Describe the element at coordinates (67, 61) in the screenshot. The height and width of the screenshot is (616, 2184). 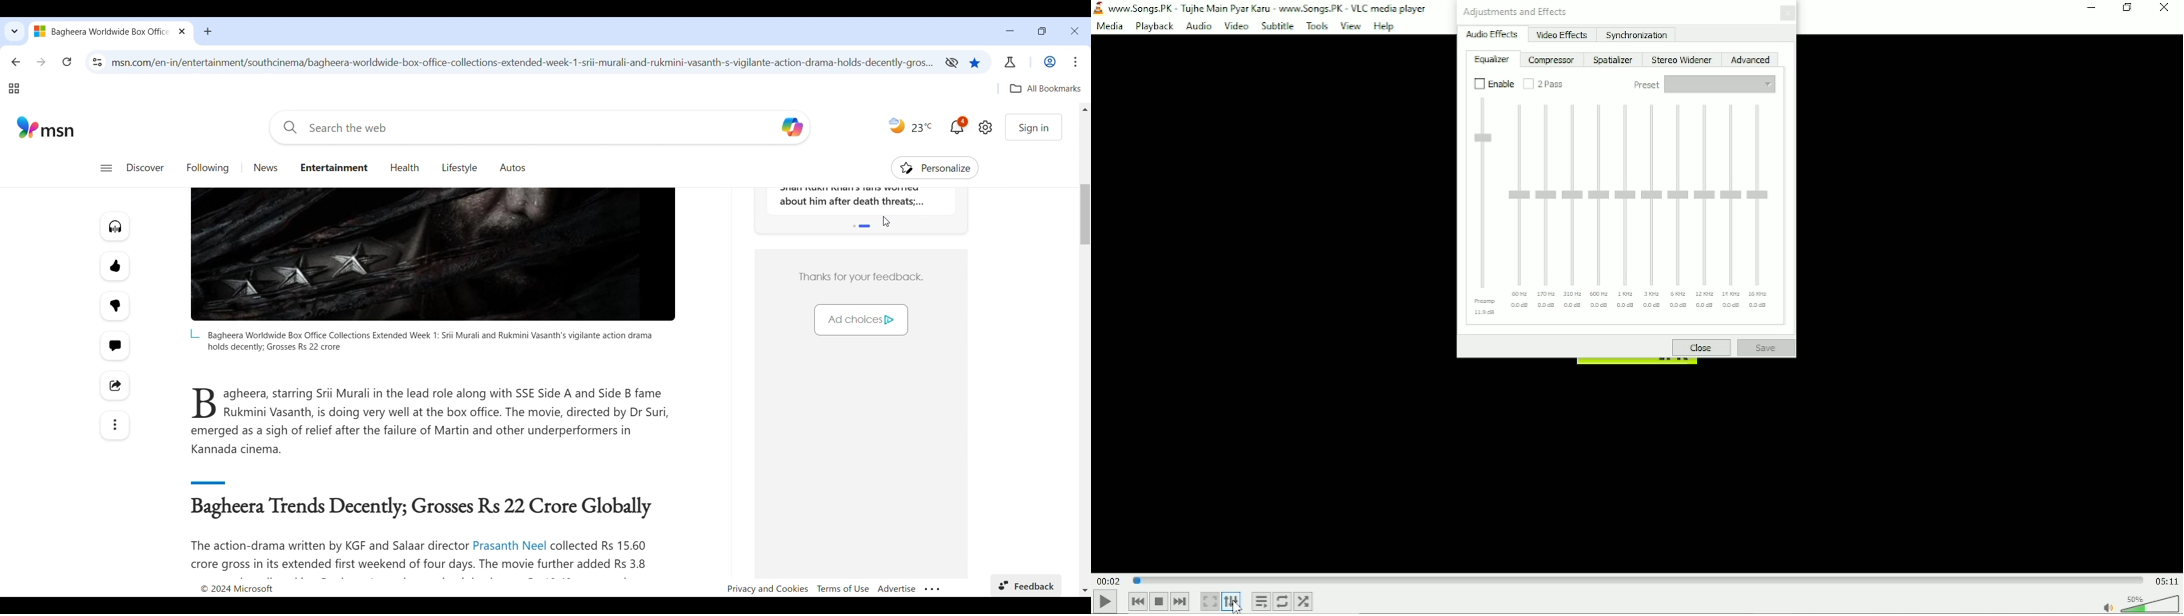
I see `Reload page` at that location.